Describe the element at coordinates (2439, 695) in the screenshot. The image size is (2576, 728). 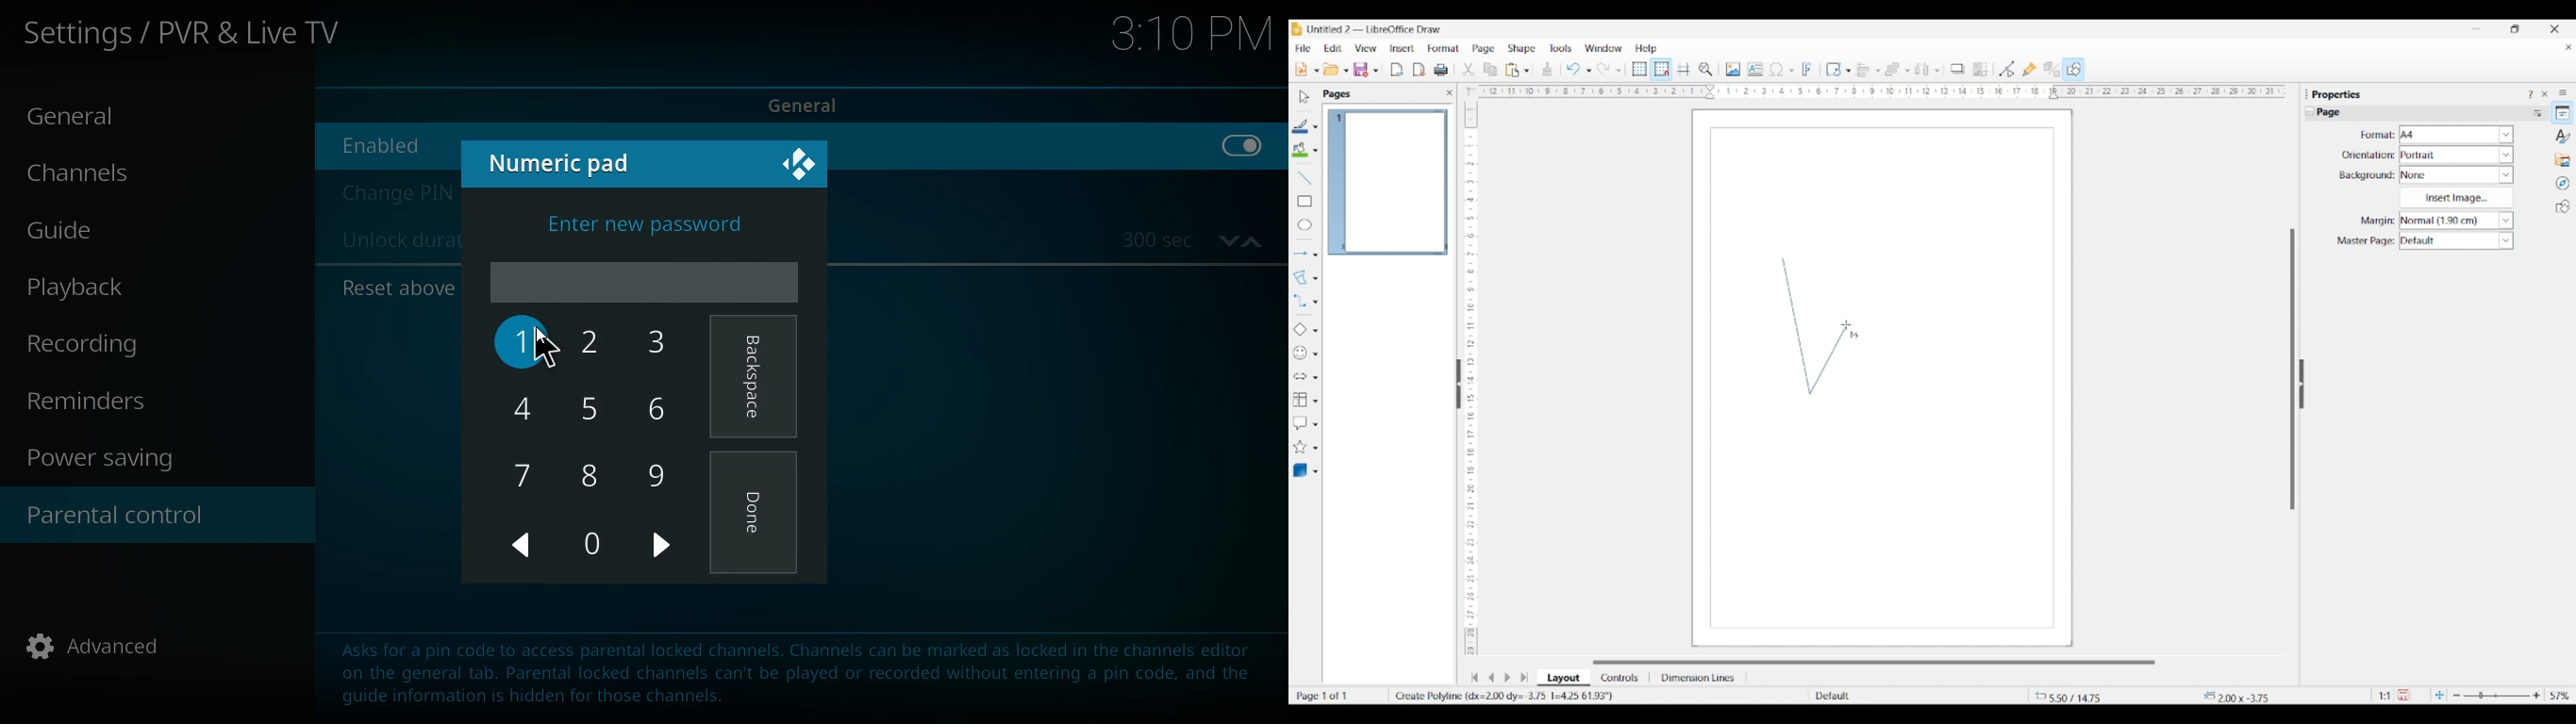
I see `Fit page to current window` at that location.